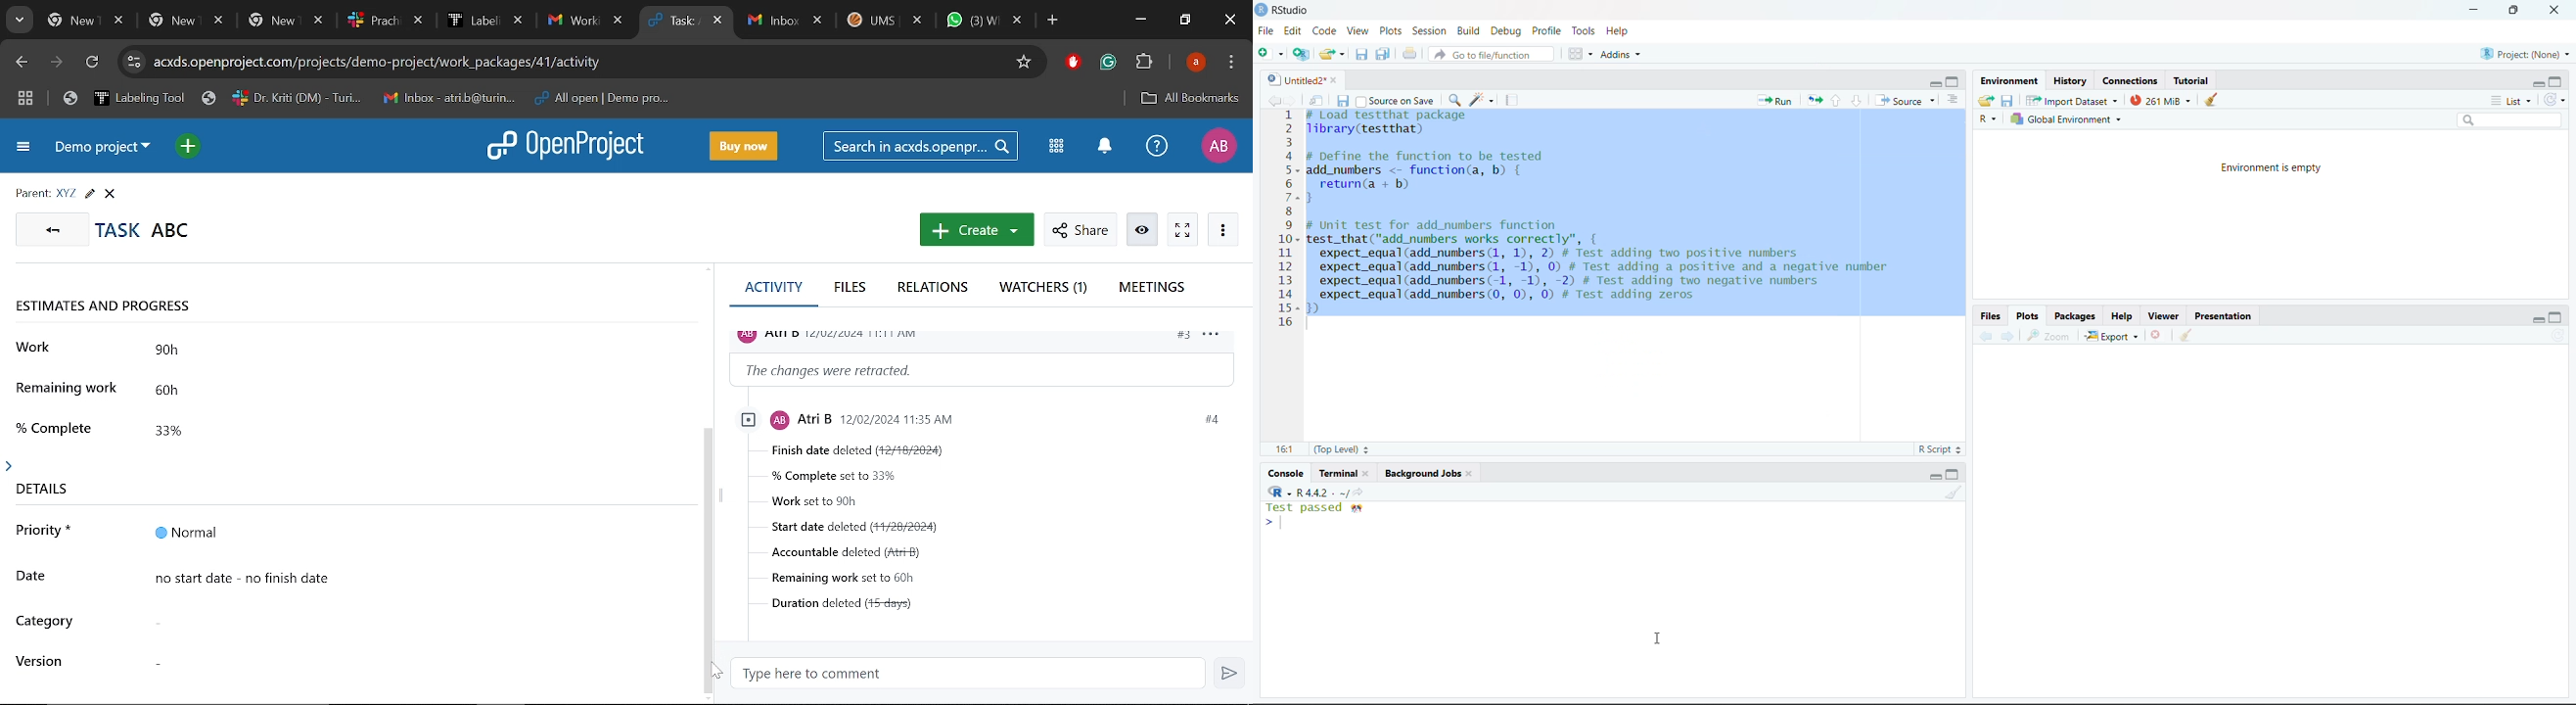 The image size is (2576, 728). Describe the element at coordinates (1387, 115) in the screenshot. I see `# Load test that package` at that location.